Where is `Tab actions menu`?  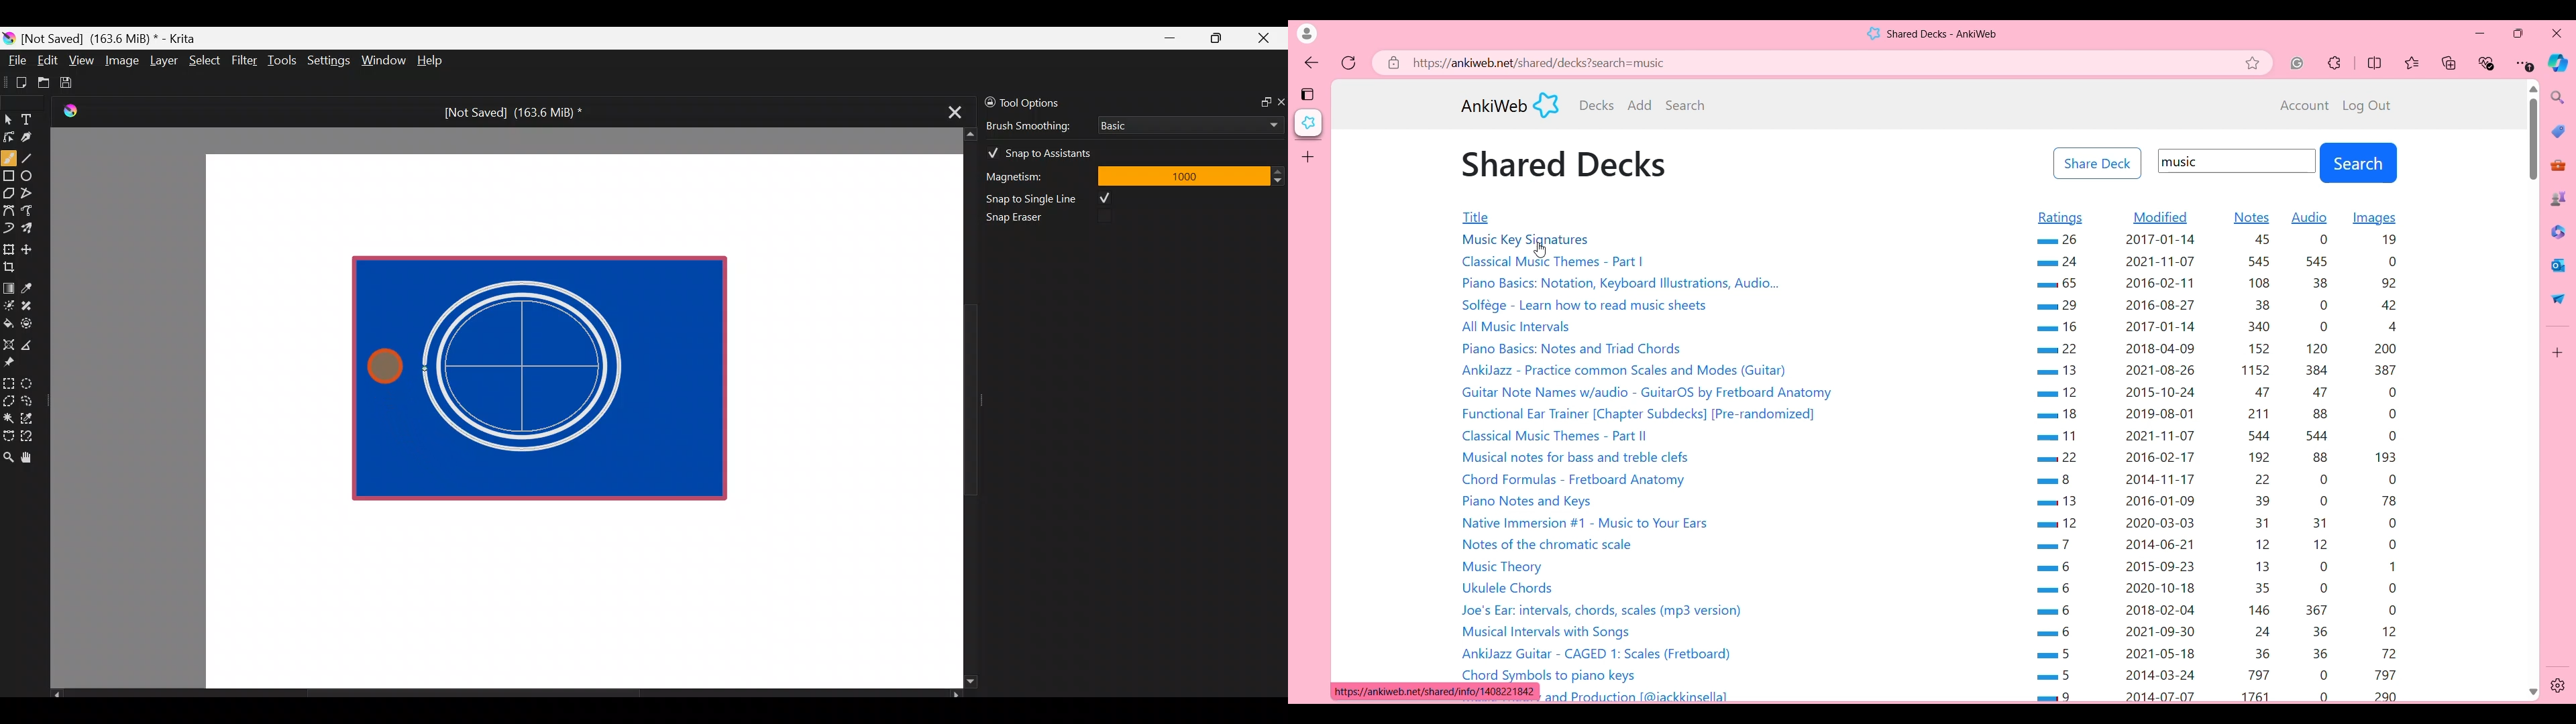
Tab actions menu is located at coordinates (1309, 93).